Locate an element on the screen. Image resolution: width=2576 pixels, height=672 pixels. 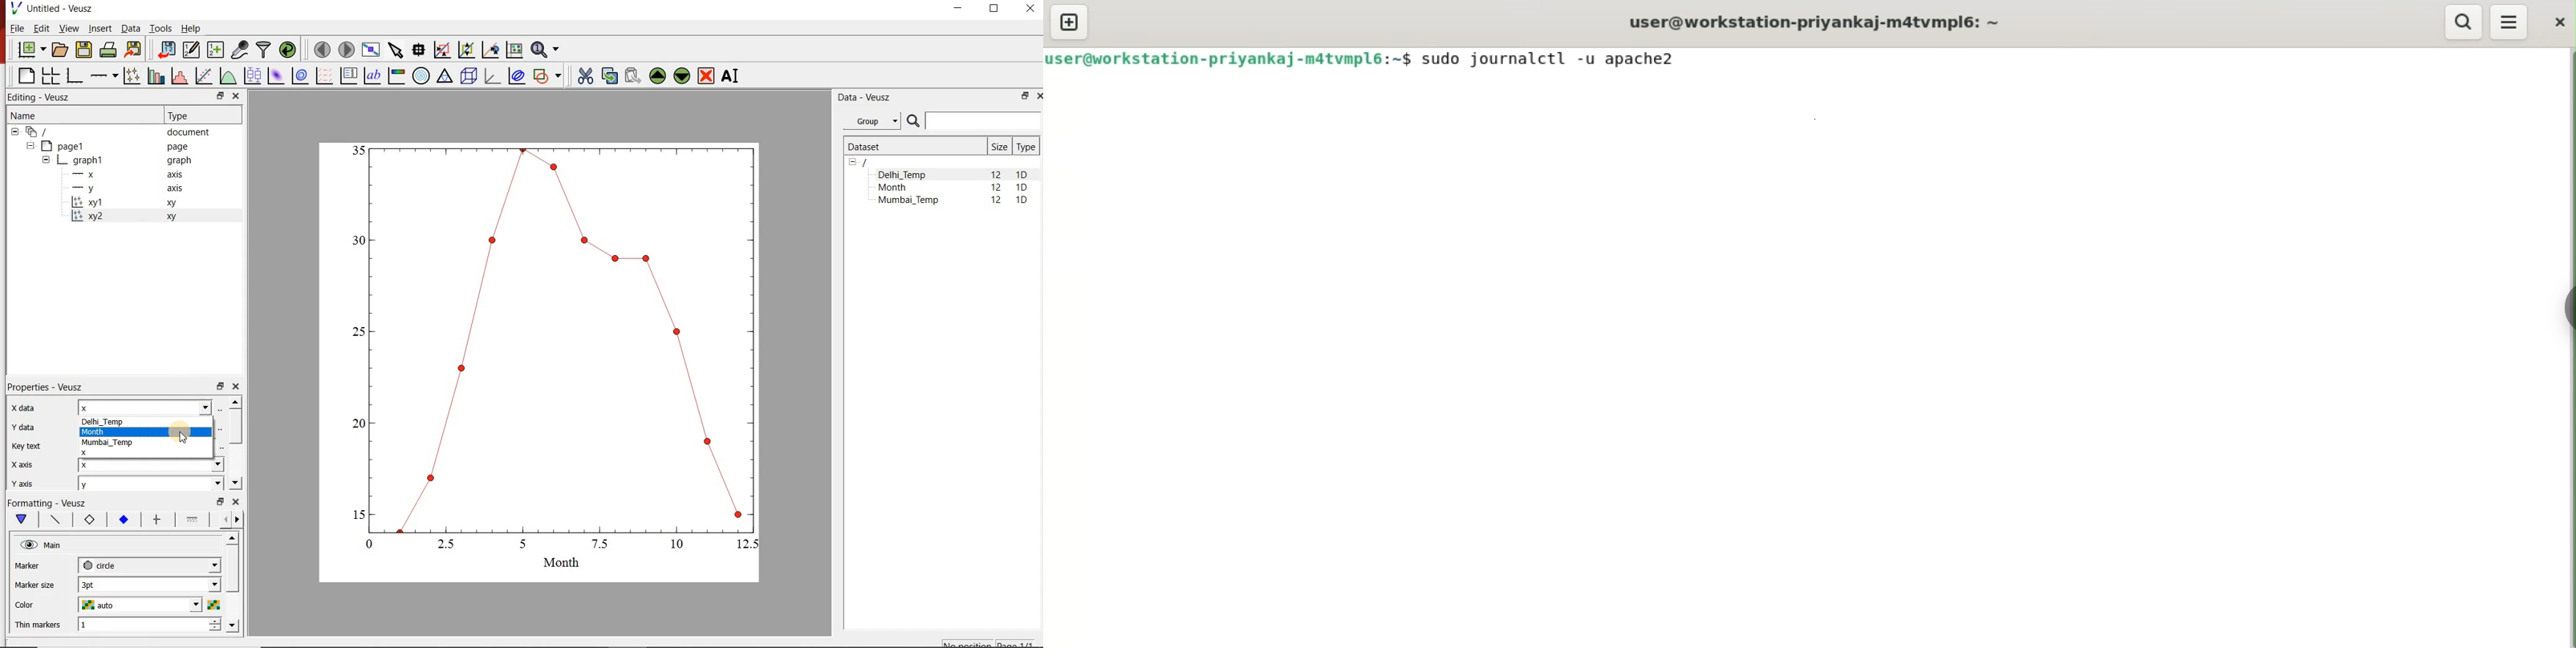
Editing - Veusz is located at coordinates (46, 96).